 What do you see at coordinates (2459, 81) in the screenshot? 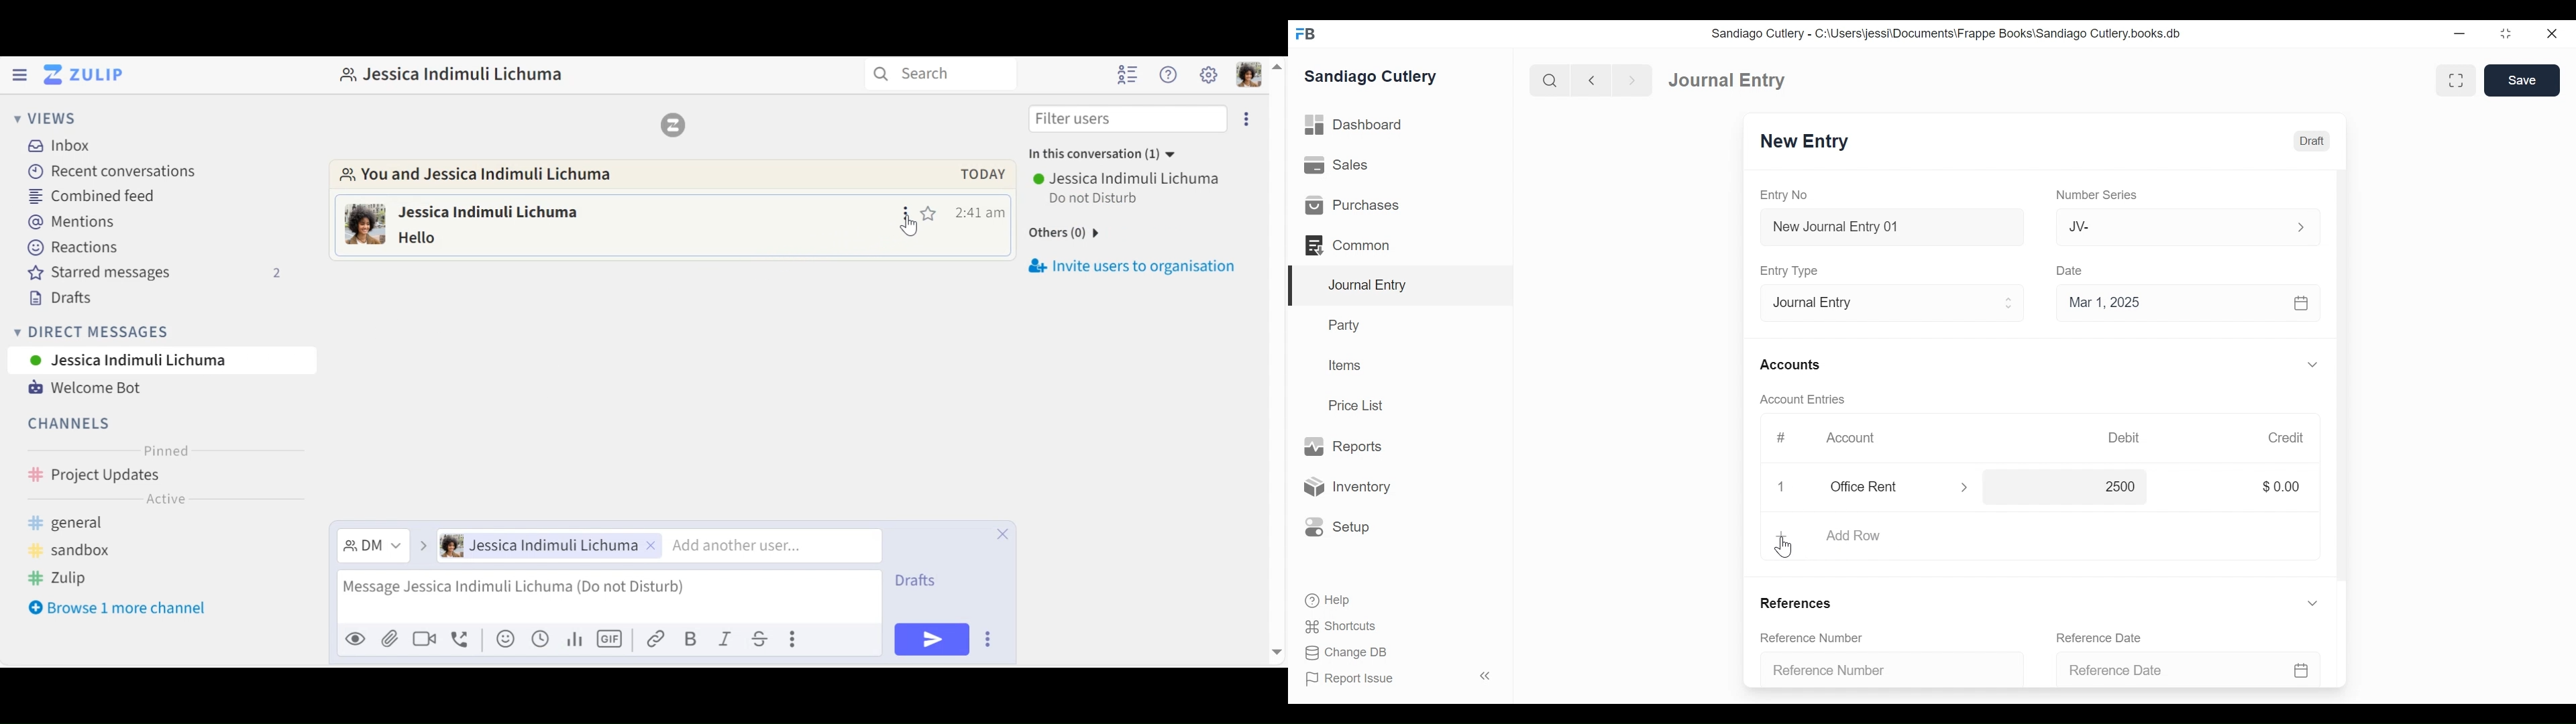
I see `toggle between form and full width` at bounding box center [2459, 81].